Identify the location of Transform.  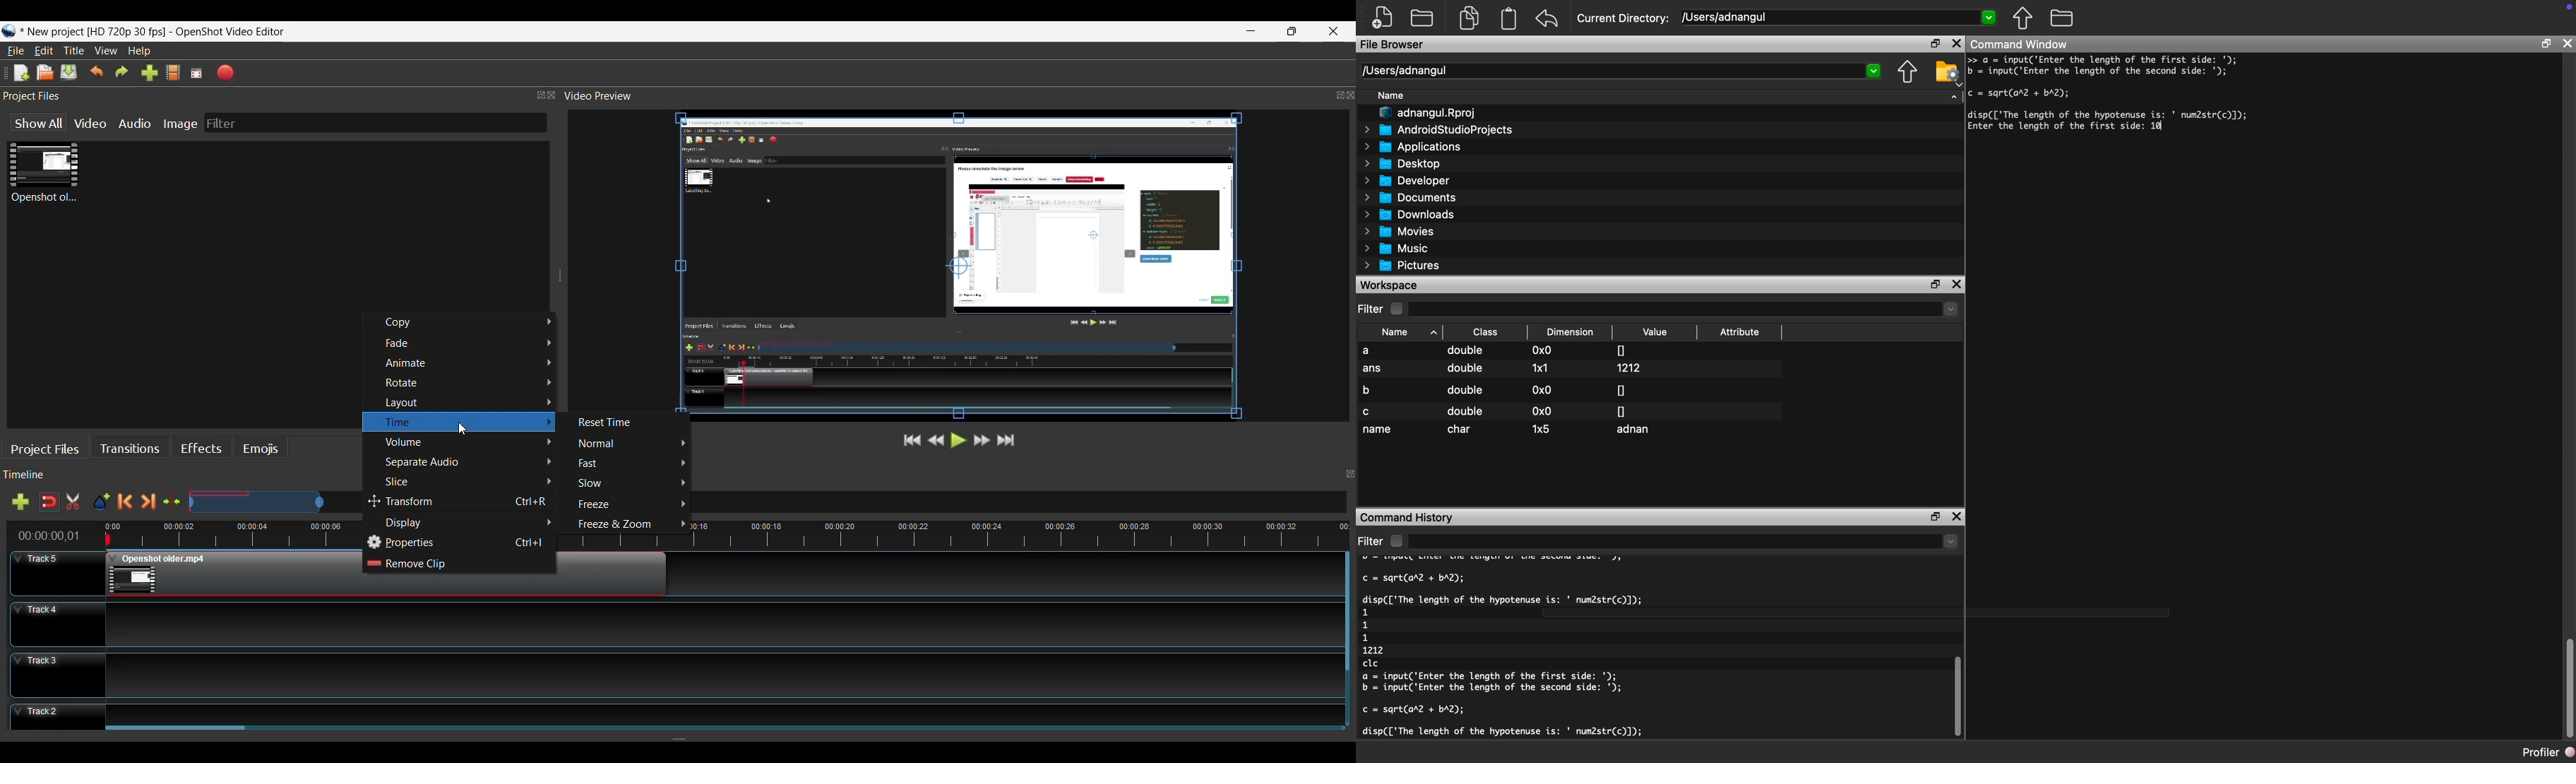
(460, 503).